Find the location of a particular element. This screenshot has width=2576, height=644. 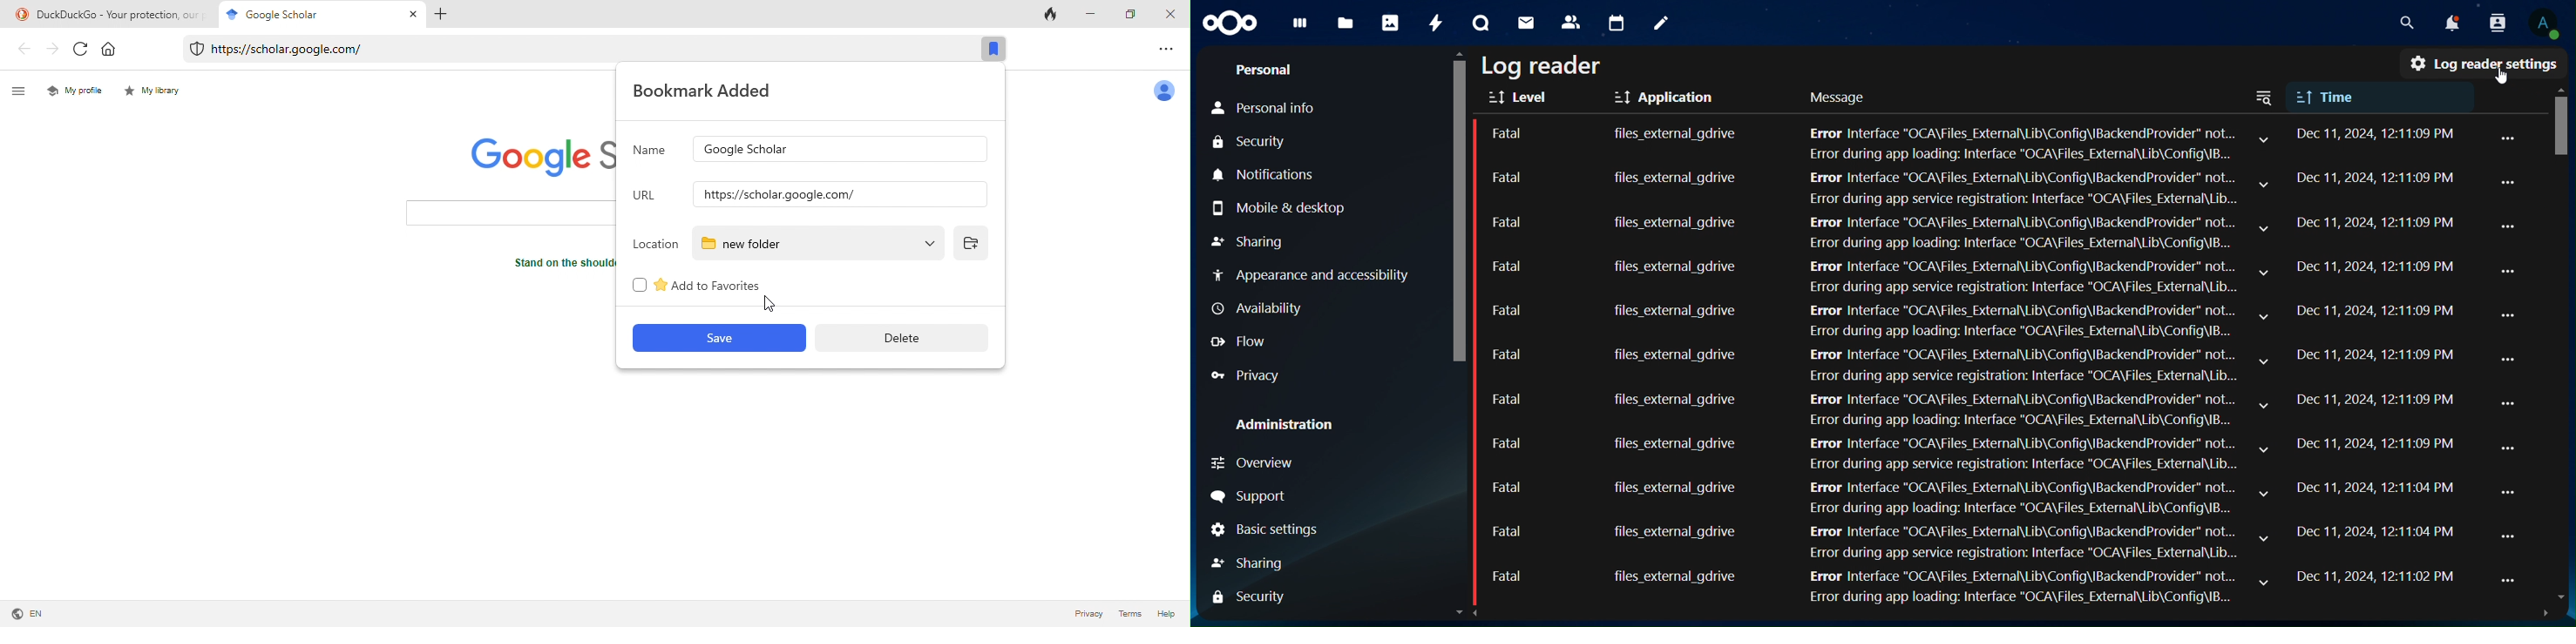

name is located at coordinates (652, 151).